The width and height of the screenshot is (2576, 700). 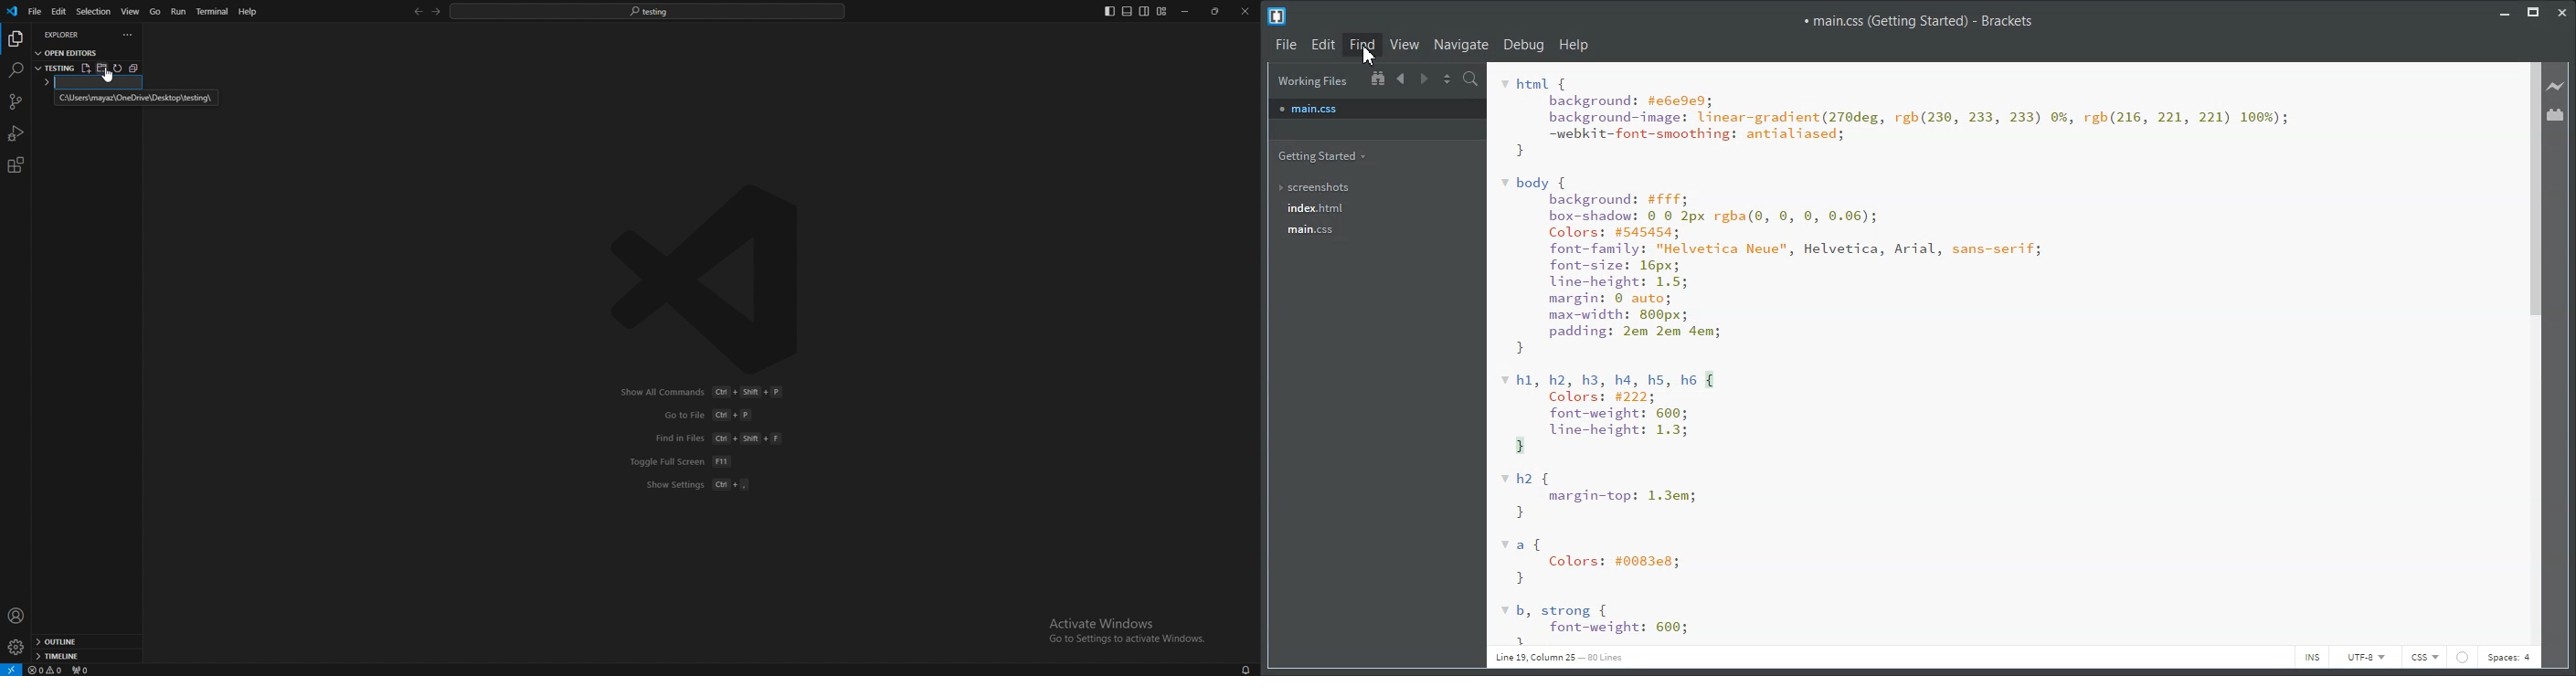 What do you see at coordinates (416, 12) in the screenshot?
I see `back` at bounding box center [416, 12].